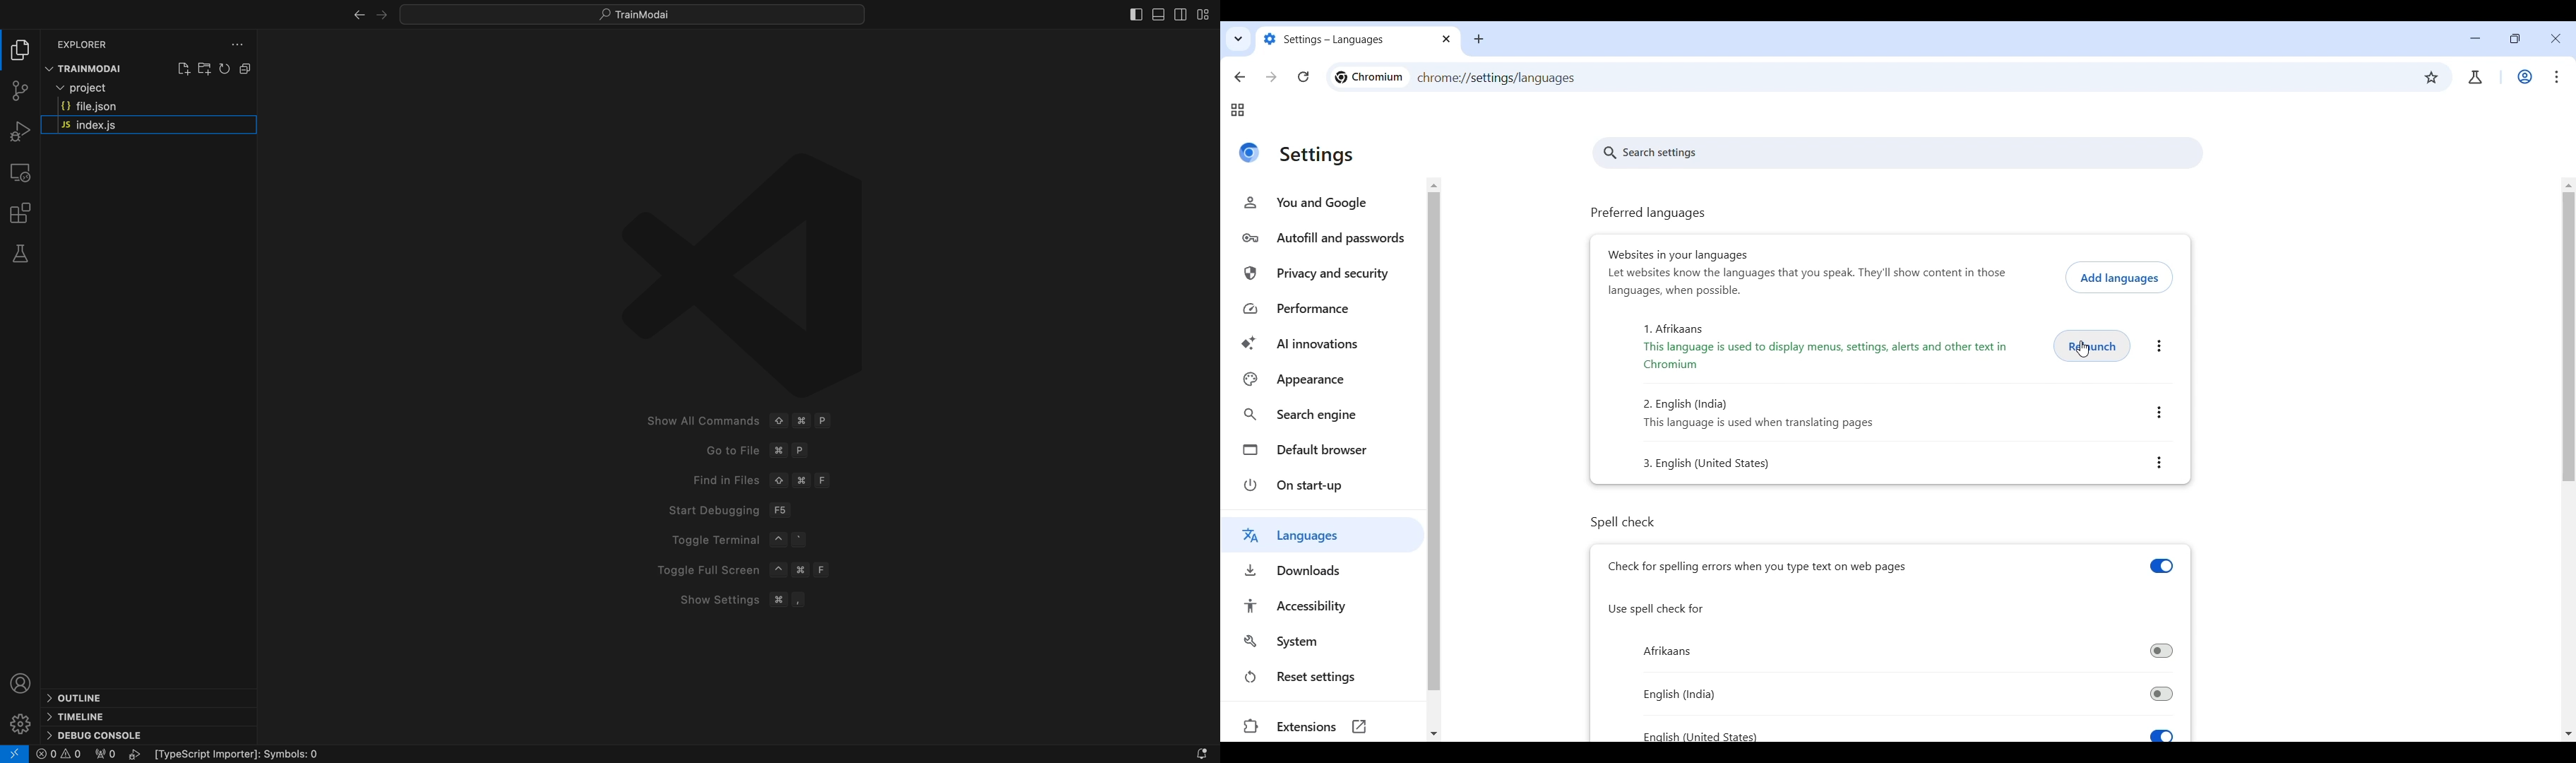  I want to click on Autofill and passwords, so click(1324, 238).